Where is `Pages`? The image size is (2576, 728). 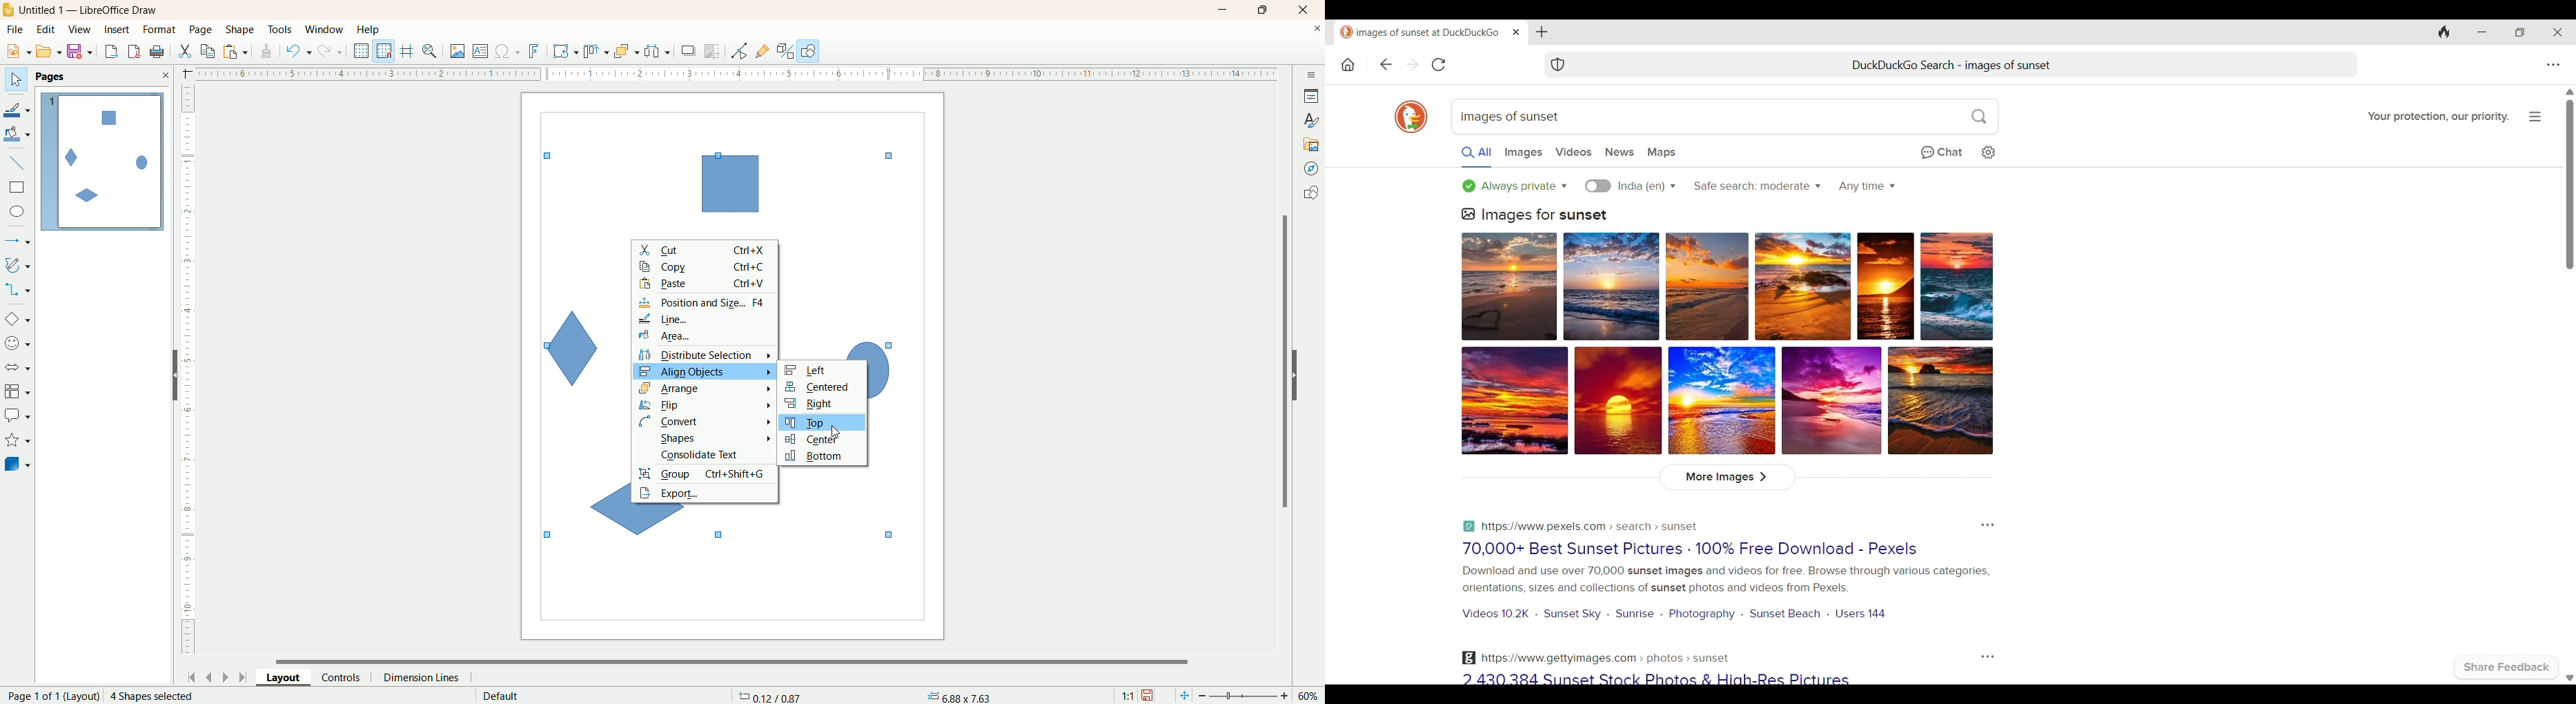 Pages is located at coordinates (53, 77).